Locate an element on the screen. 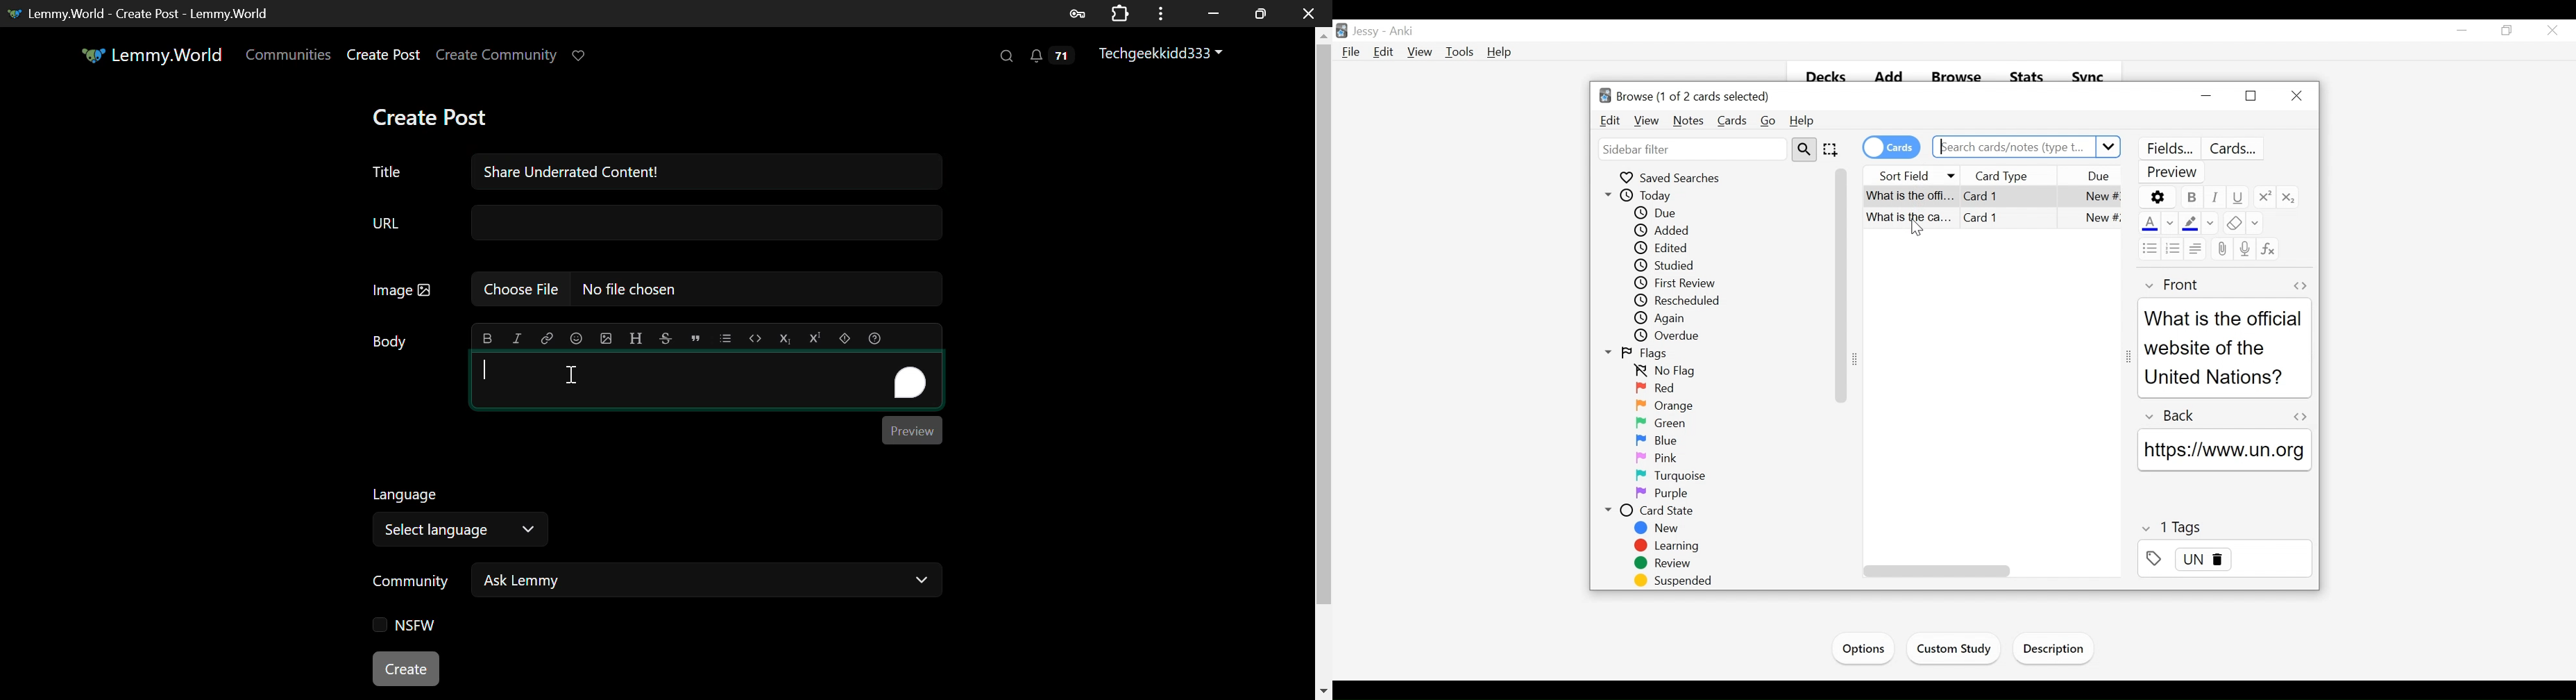 This screenshot has width=2576, height=700. Bak Field is located at coordinates (2224, 415).